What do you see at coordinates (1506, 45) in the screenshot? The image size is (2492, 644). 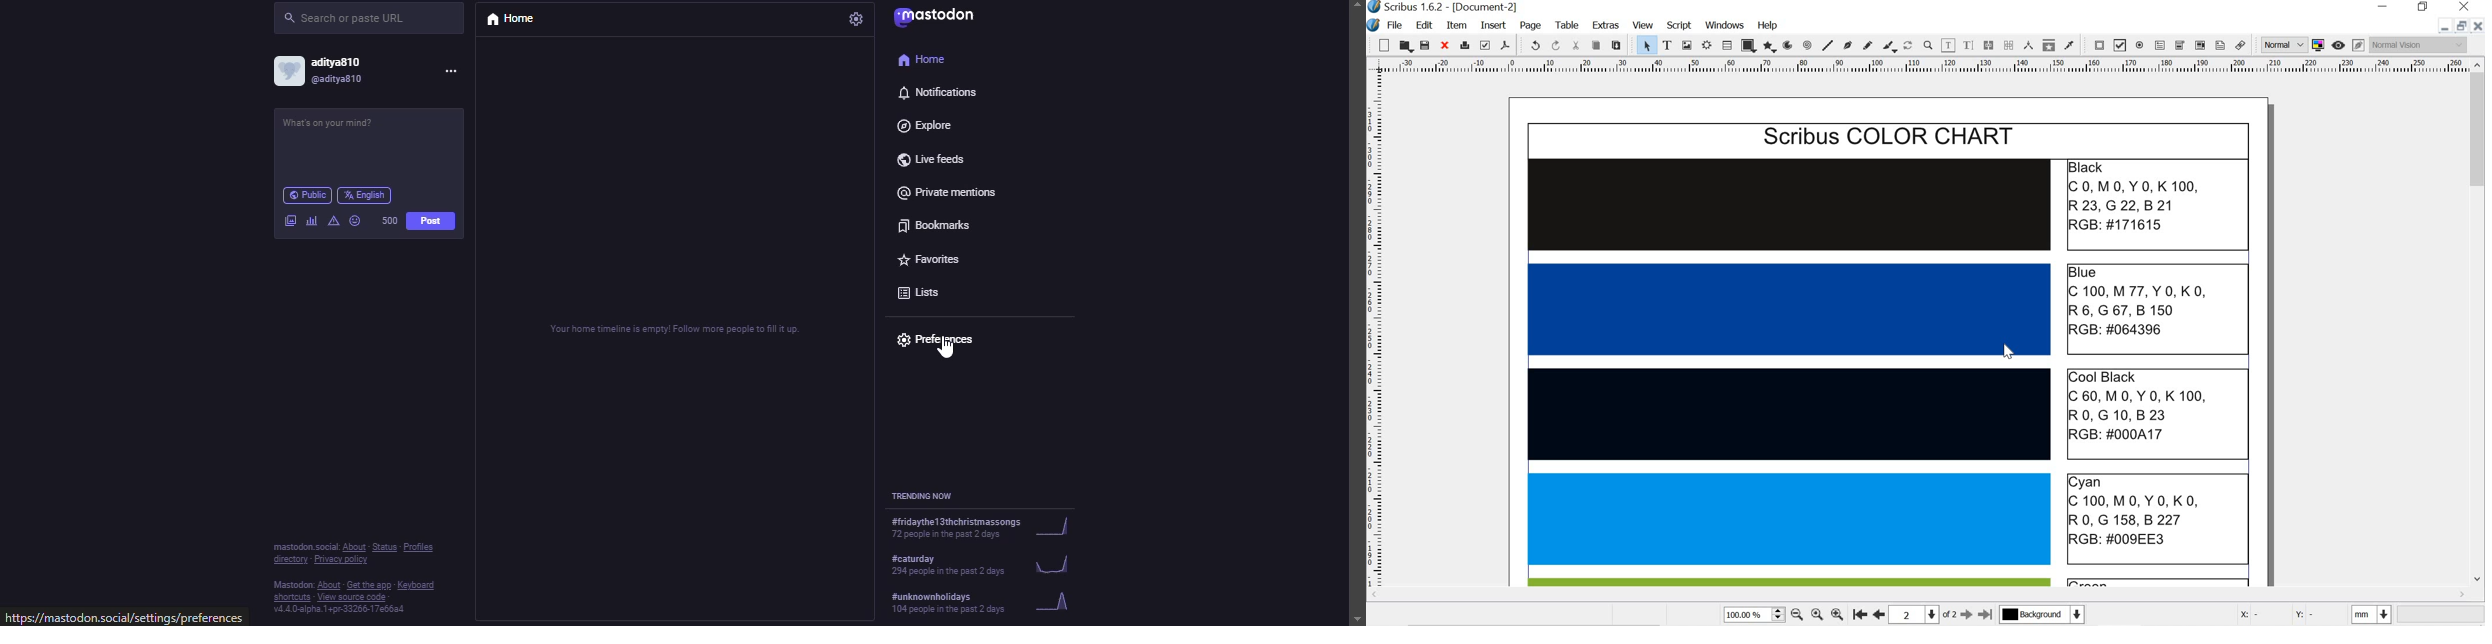 I see `save as pdf` at bounding box center [1506, 45].